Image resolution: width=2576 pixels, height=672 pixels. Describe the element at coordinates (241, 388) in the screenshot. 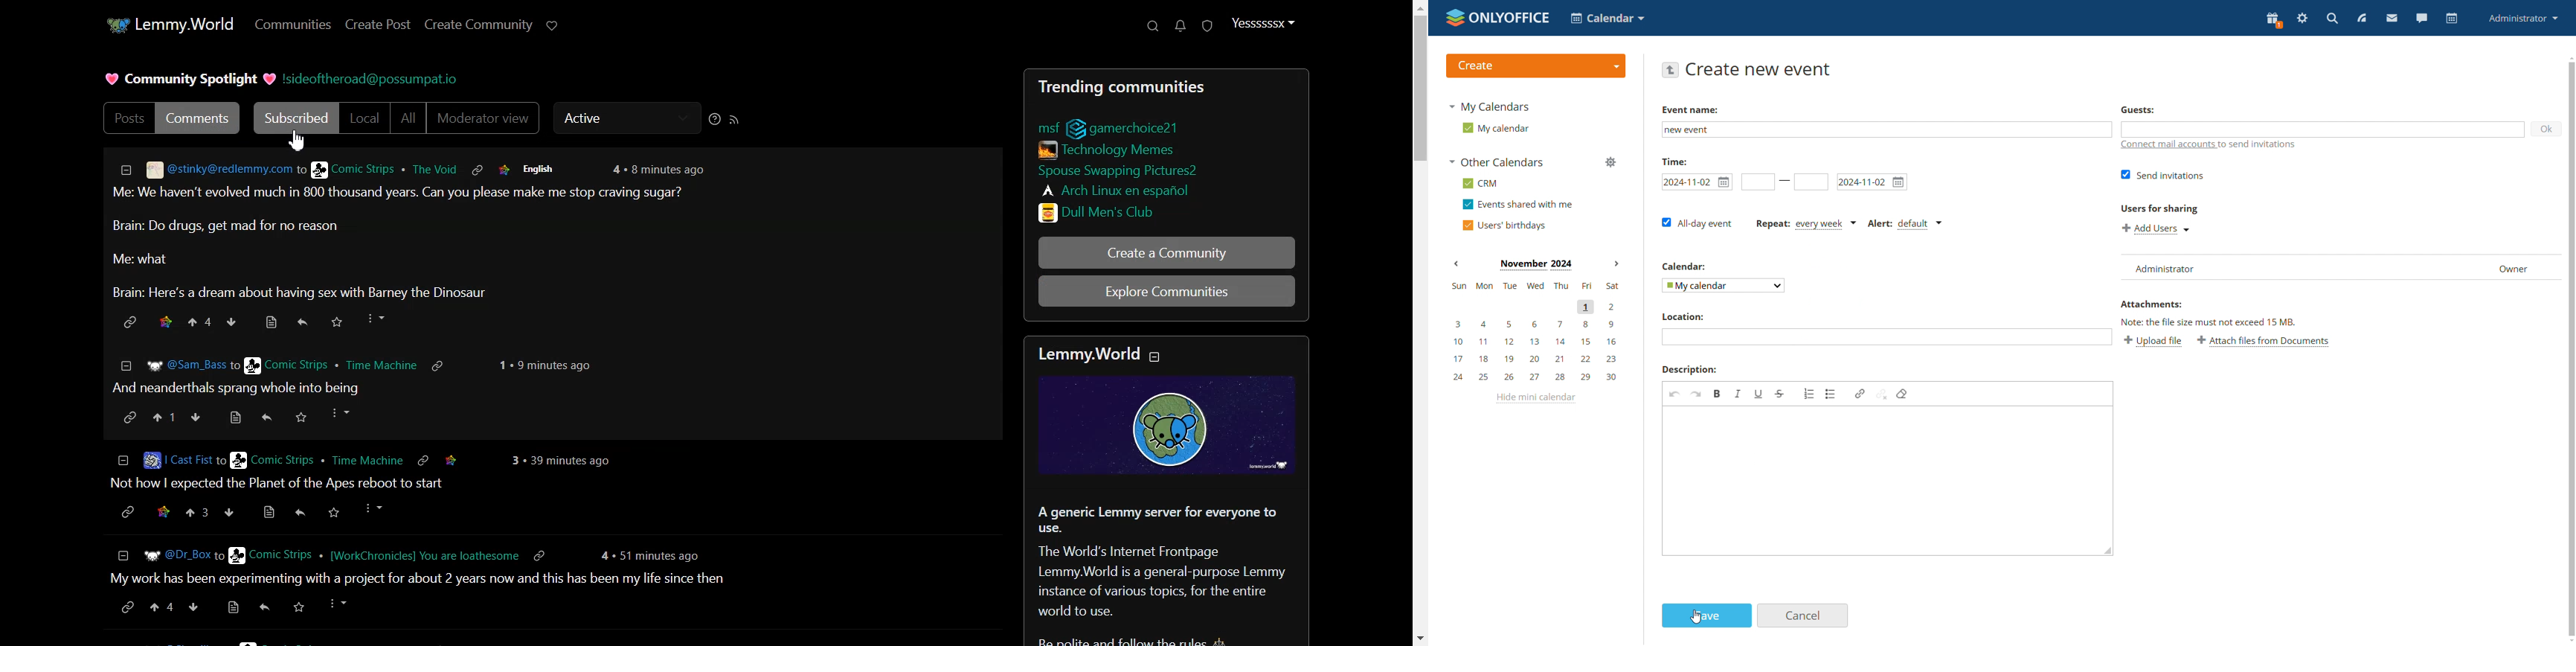

I see `post` at that location.